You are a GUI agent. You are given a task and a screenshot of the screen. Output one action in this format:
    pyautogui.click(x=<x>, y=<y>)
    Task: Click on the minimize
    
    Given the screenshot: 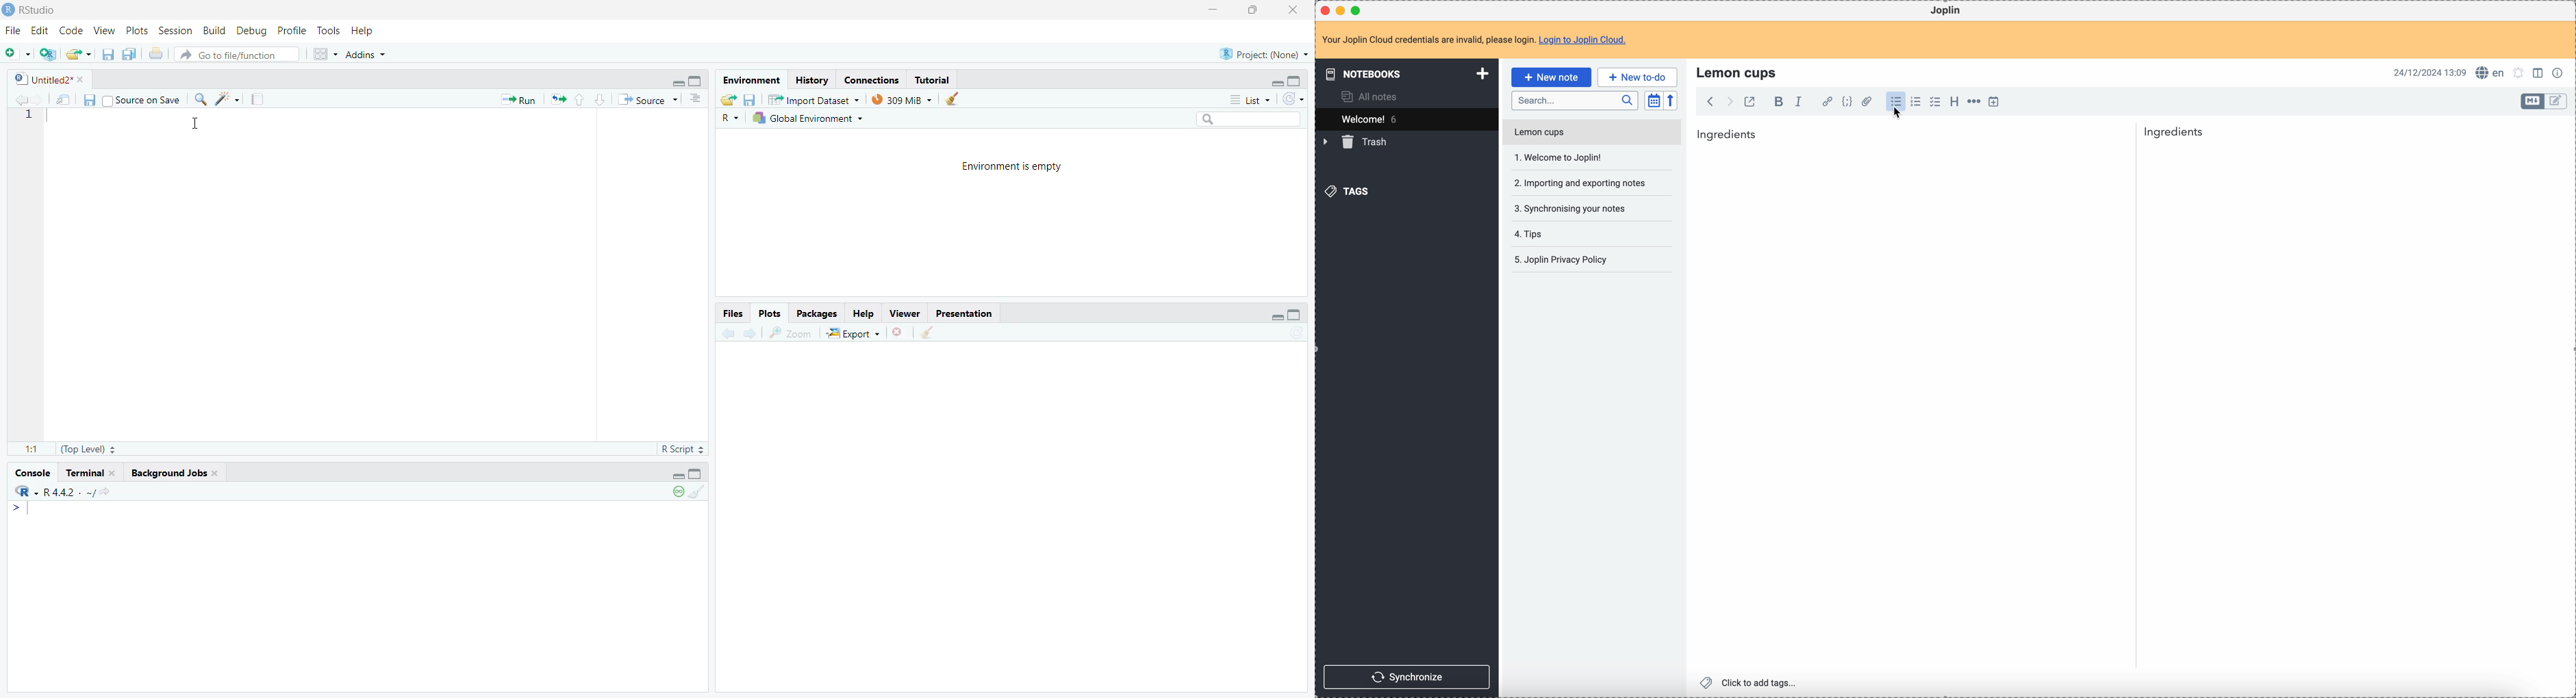 What is the action you would take?
    pyautogui.click(x=1342, y=12)
    